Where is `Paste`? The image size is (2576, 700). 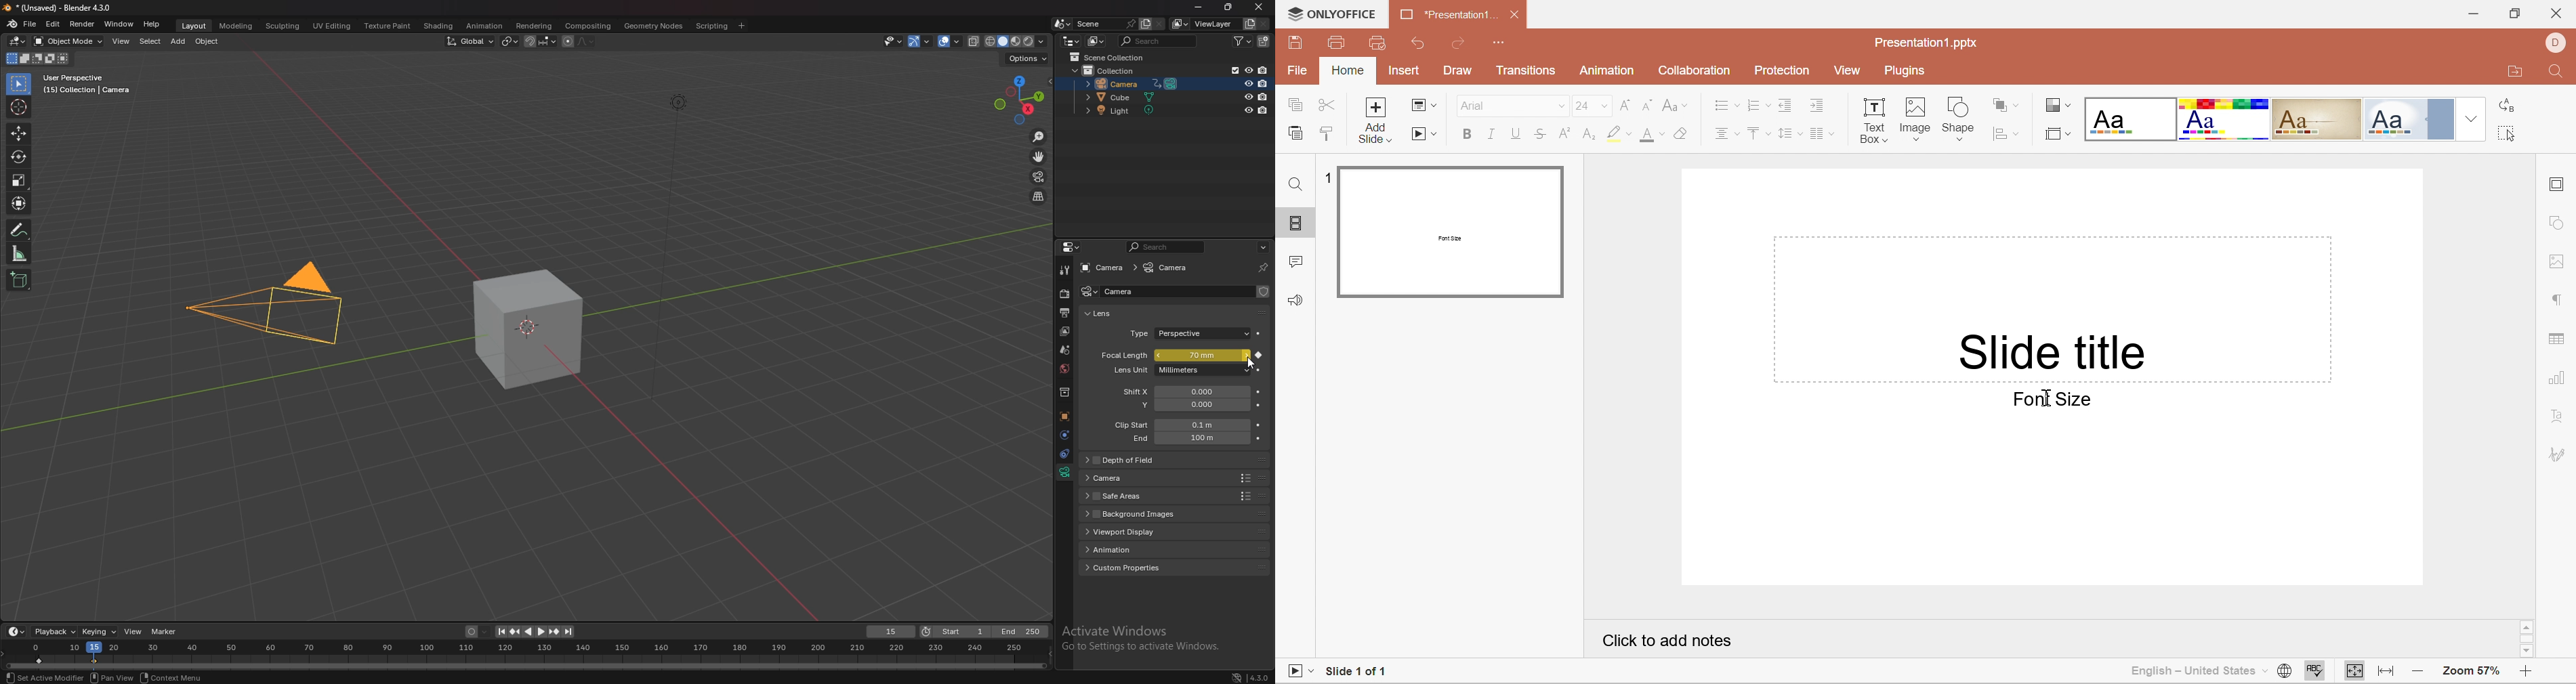 Paste is located at coordinates (1295, 136).